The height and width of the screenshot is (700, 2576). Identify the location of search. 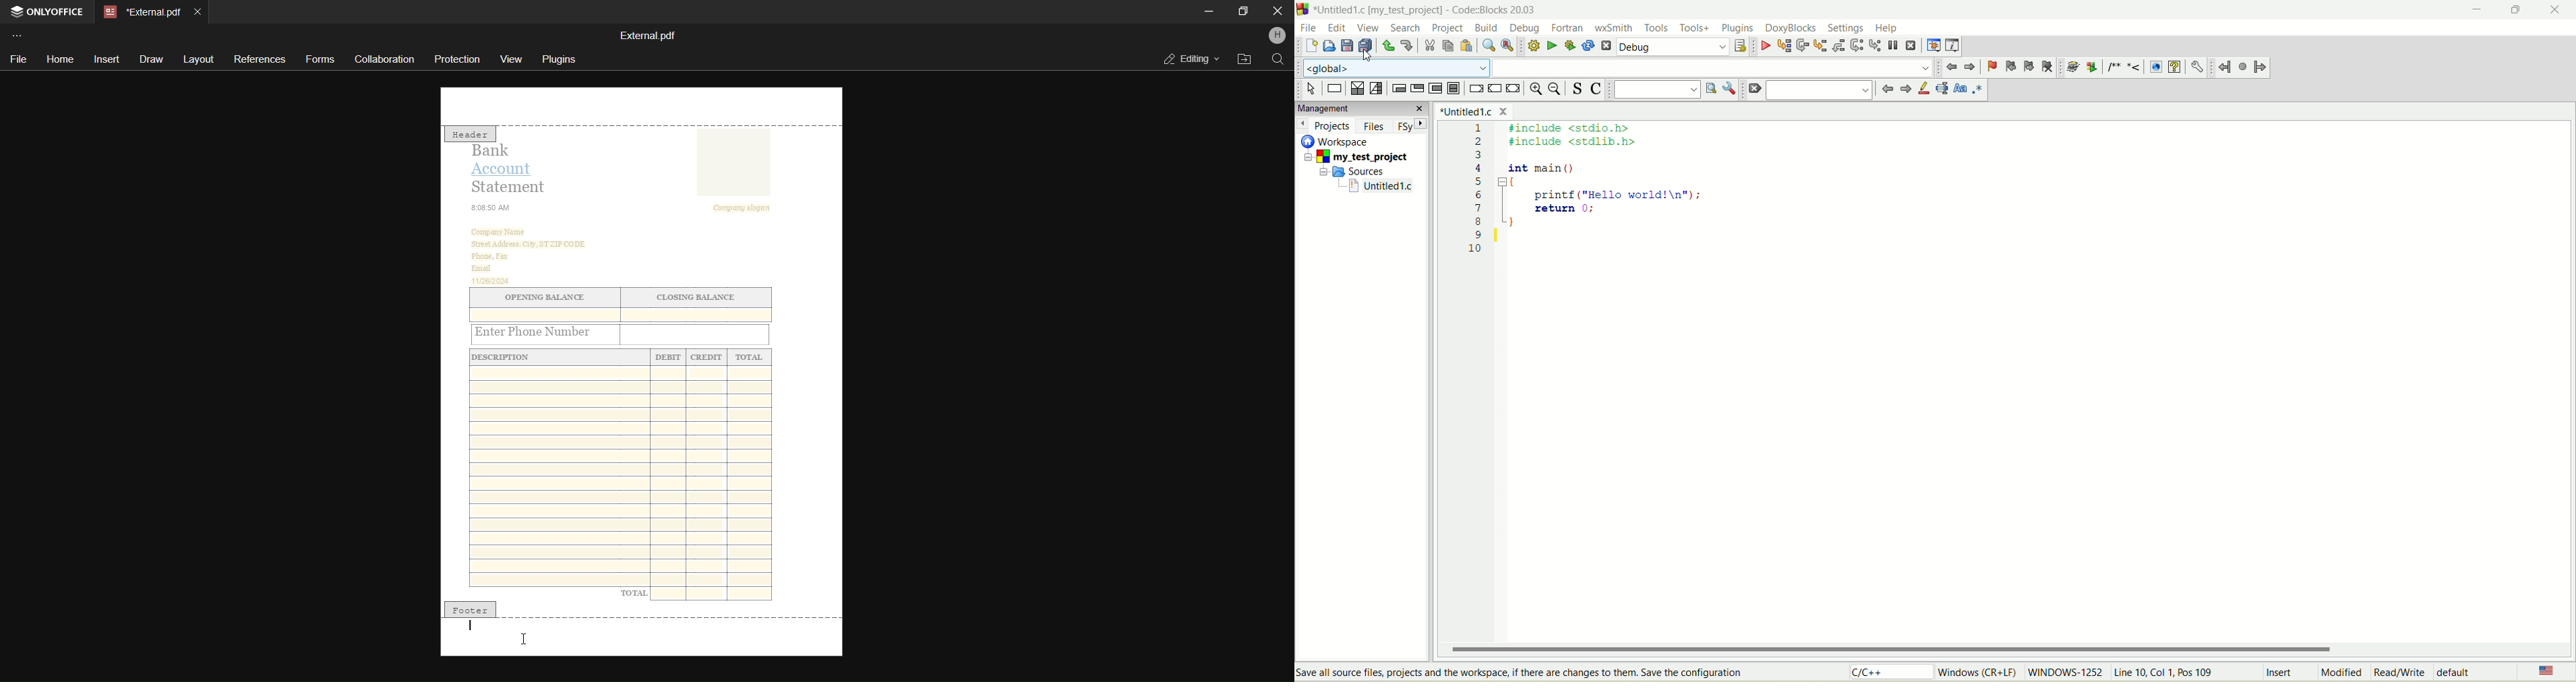
(1403, 28).